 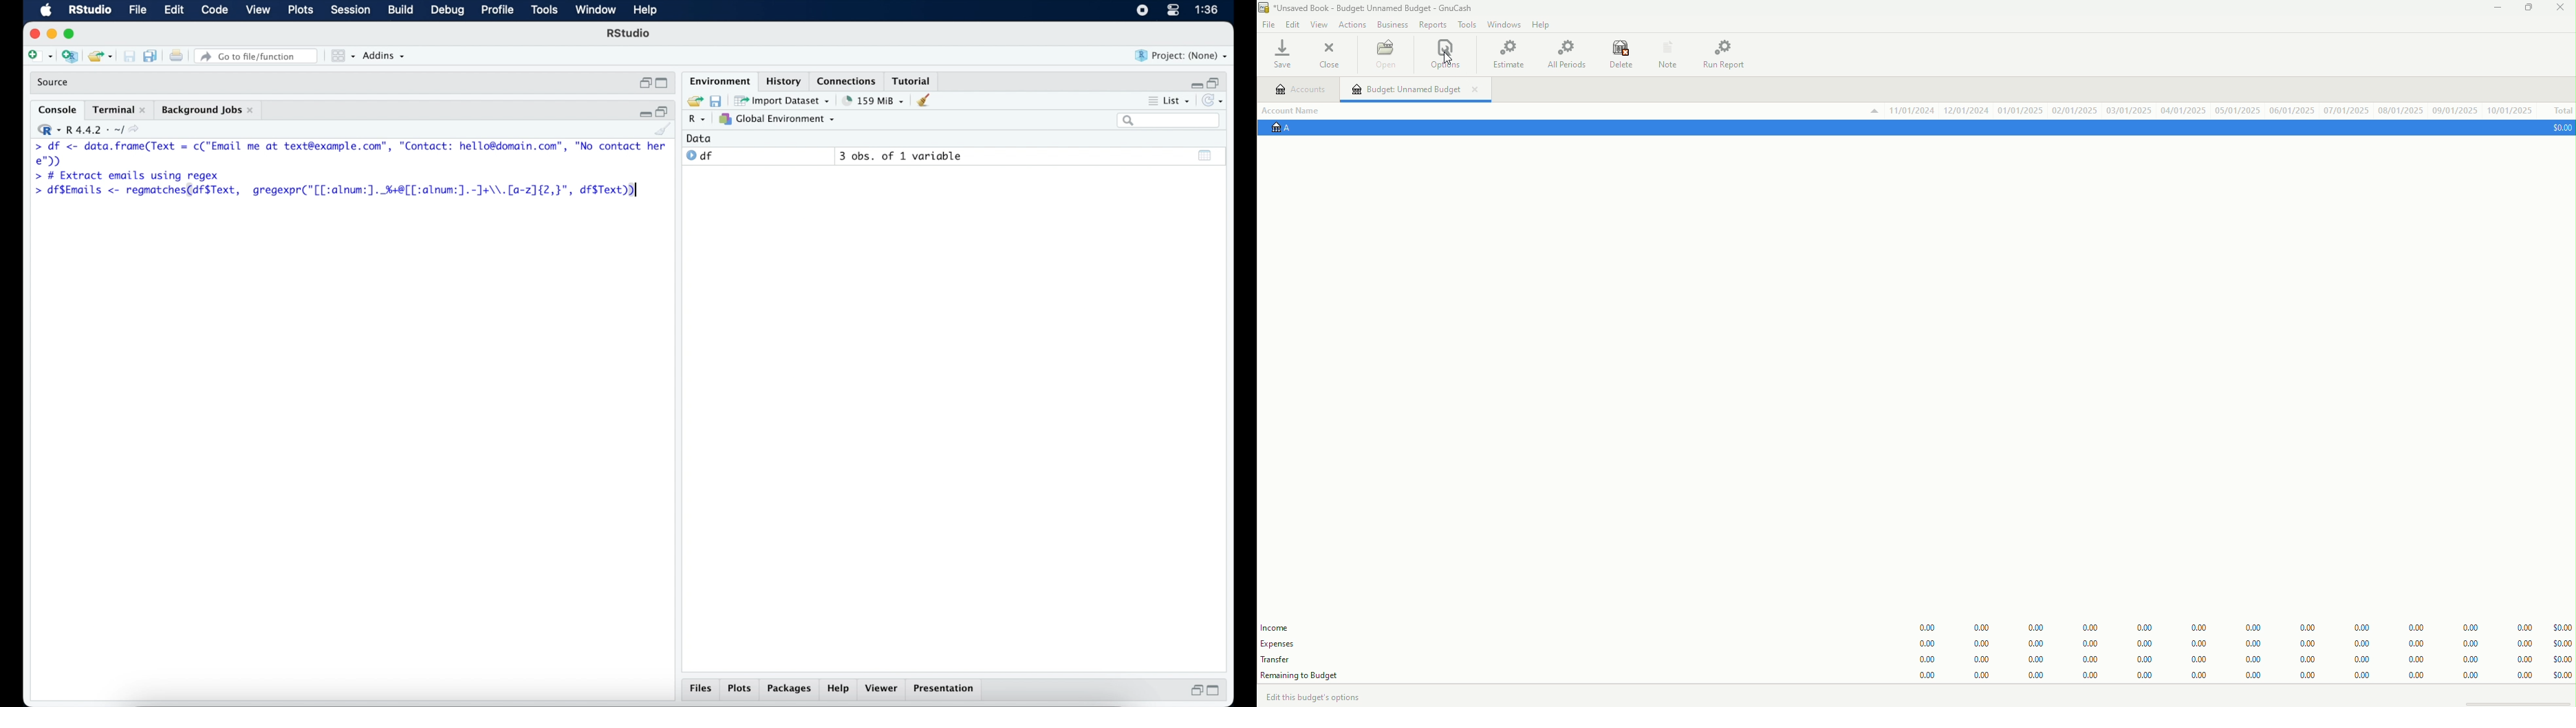 I want to click on files, so click(x=699, y=688).